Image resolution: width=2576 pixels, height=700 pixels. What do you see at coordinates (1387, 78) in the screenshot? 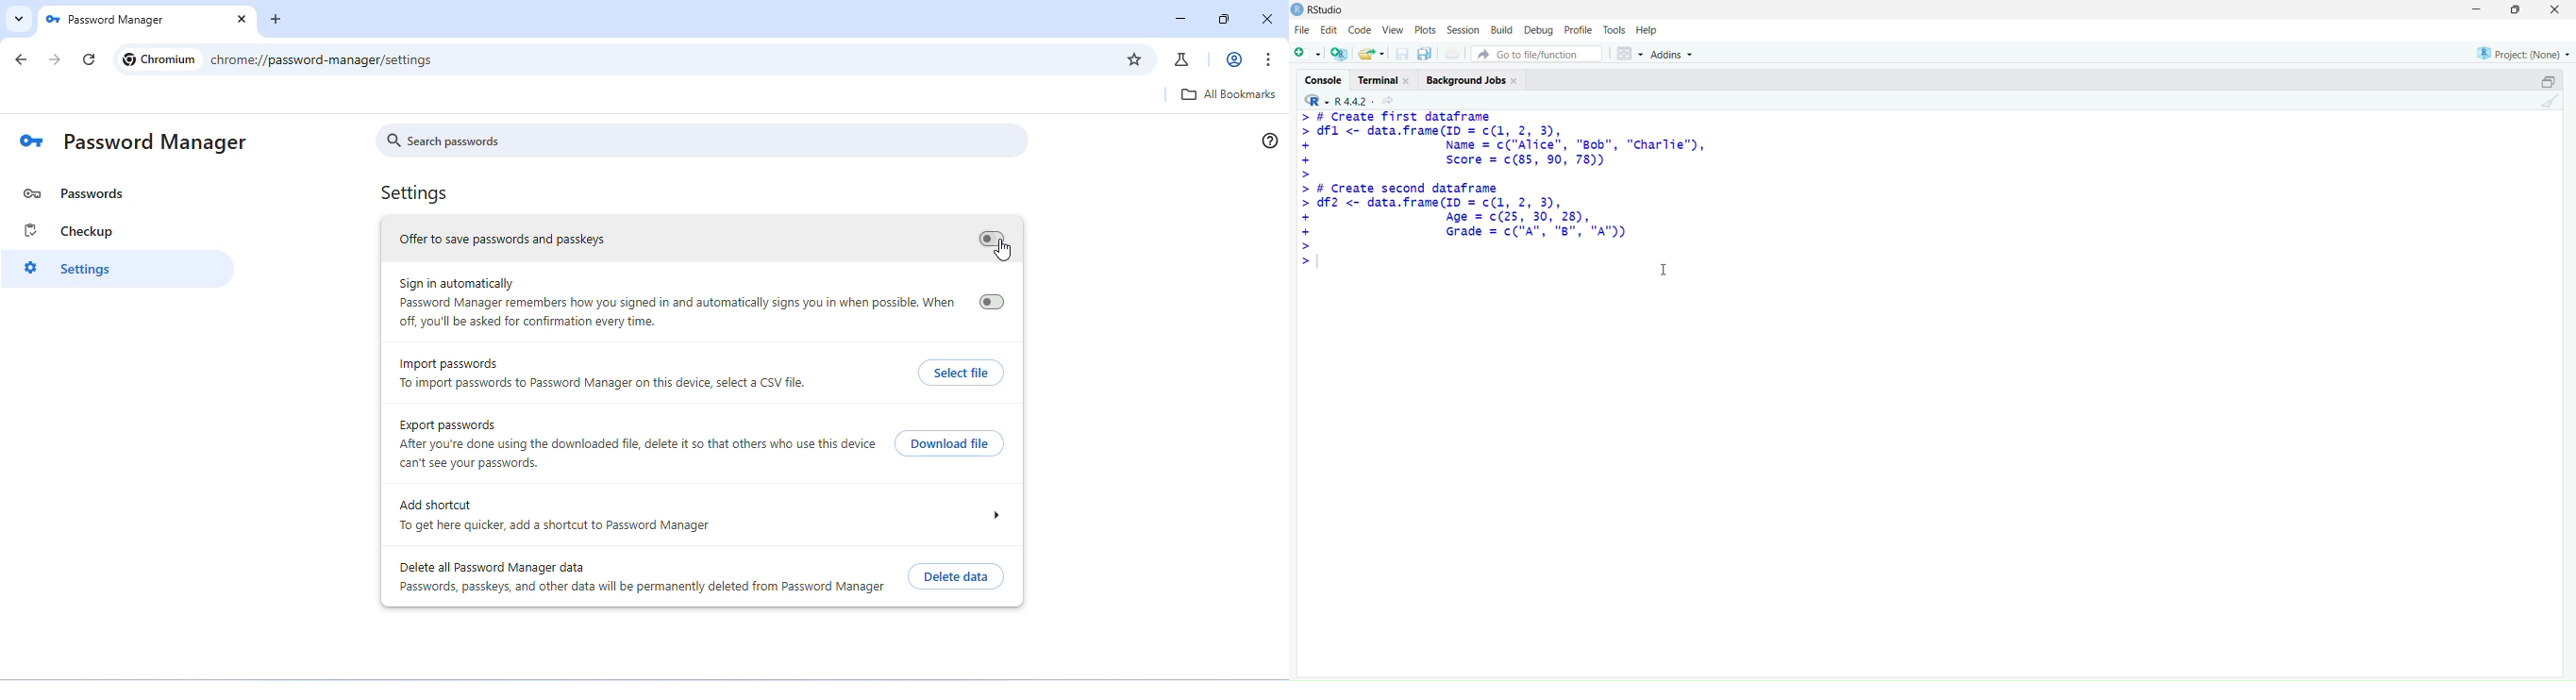
I see `Terminal` at bounding box center [1387, 78].